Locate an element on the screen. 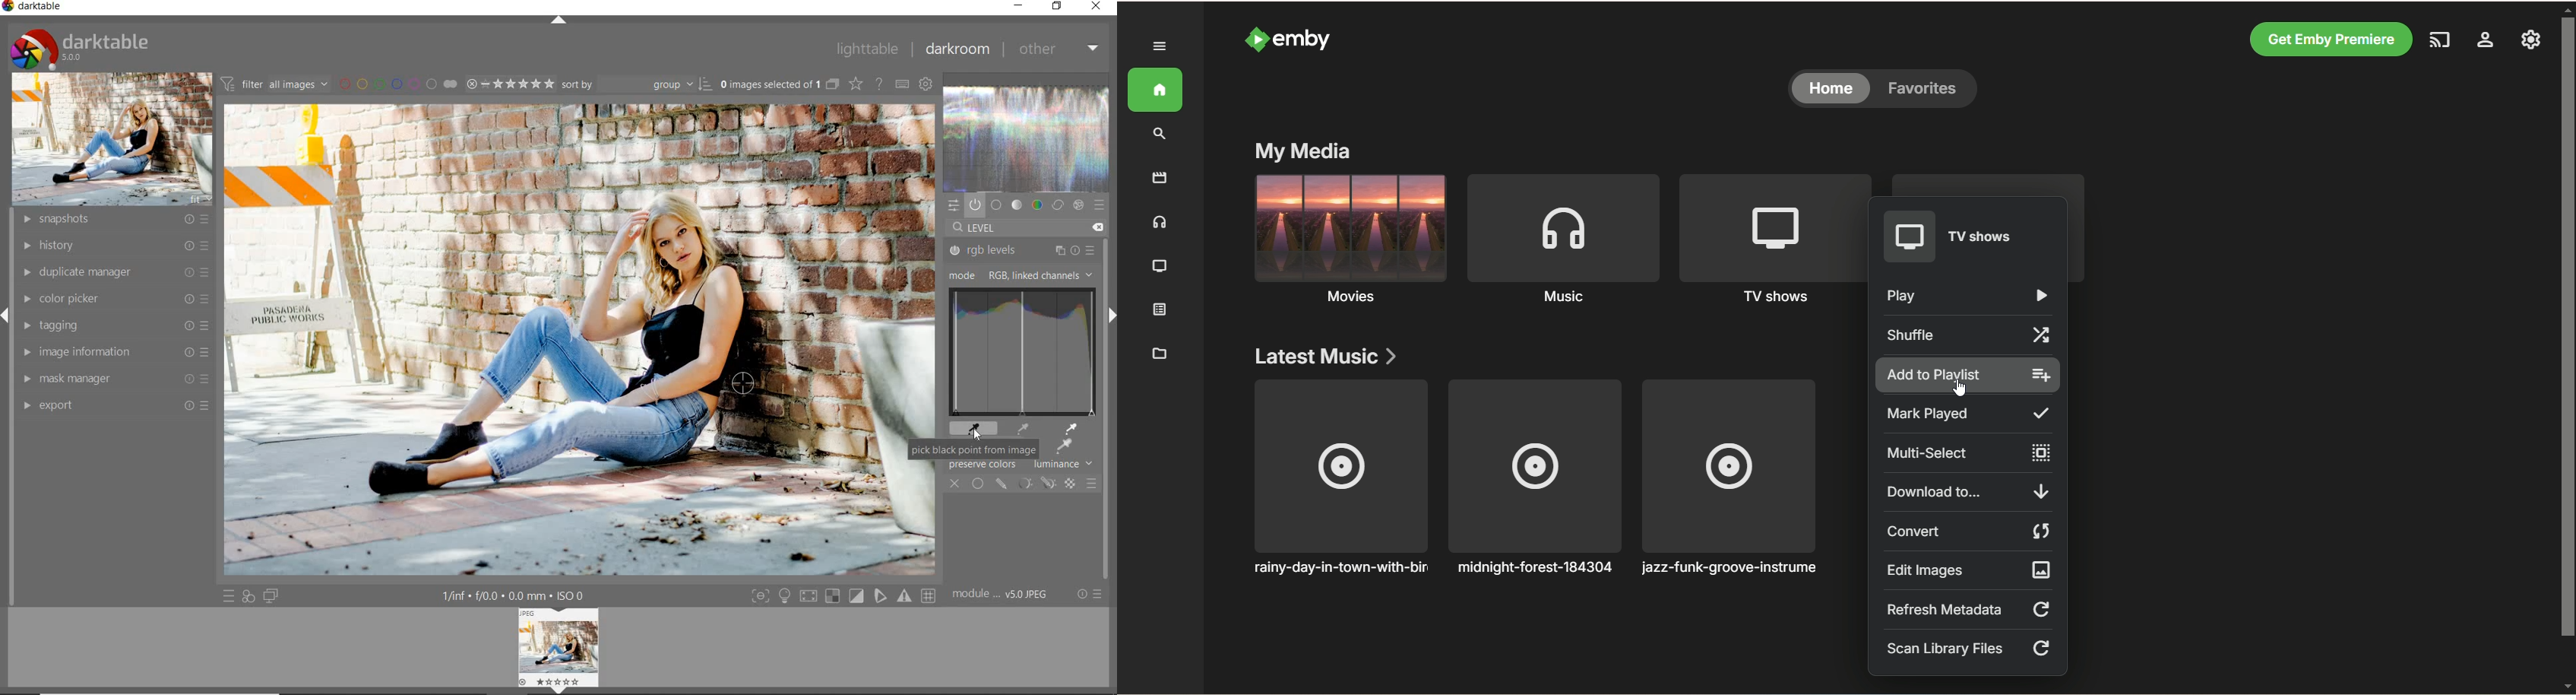  TV shows is located at coordinates (1964, 236).